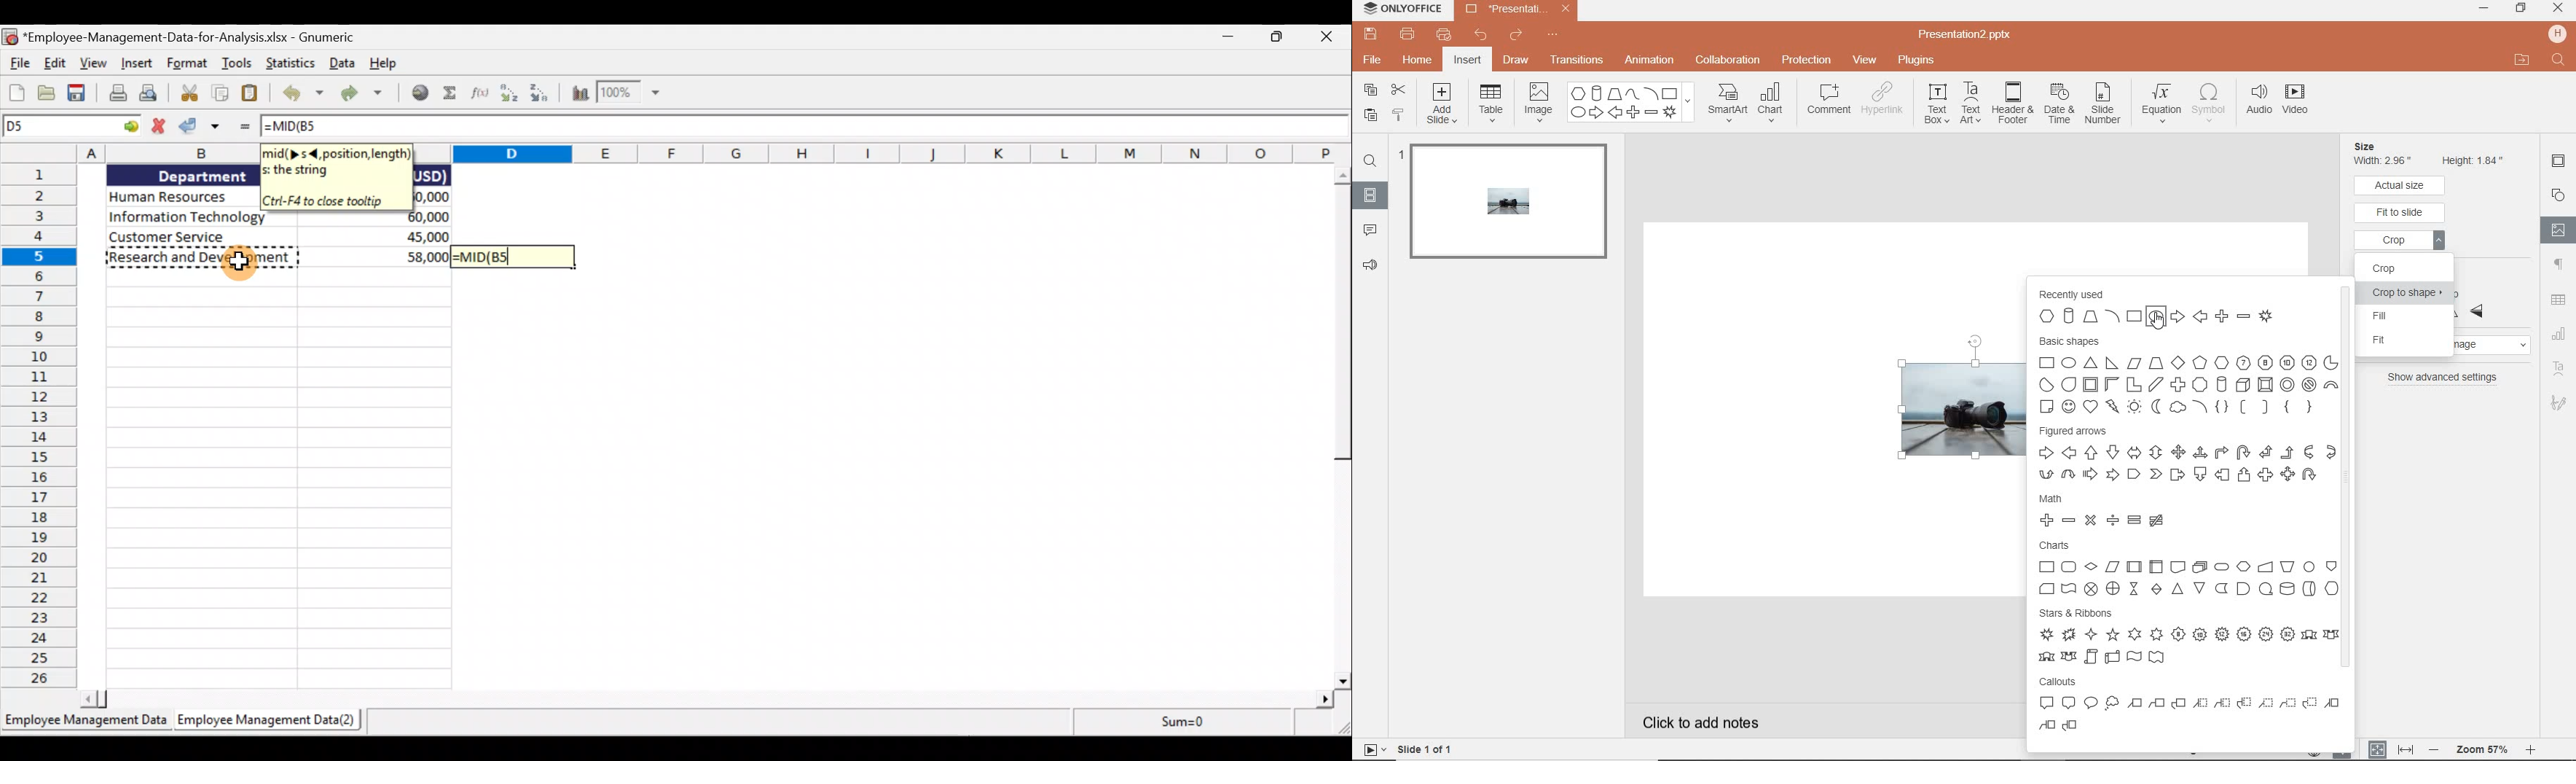  What do you see at coordinates (1399, 89) in the screenshot?
I see `cut` at bounding box center [1399, 89].